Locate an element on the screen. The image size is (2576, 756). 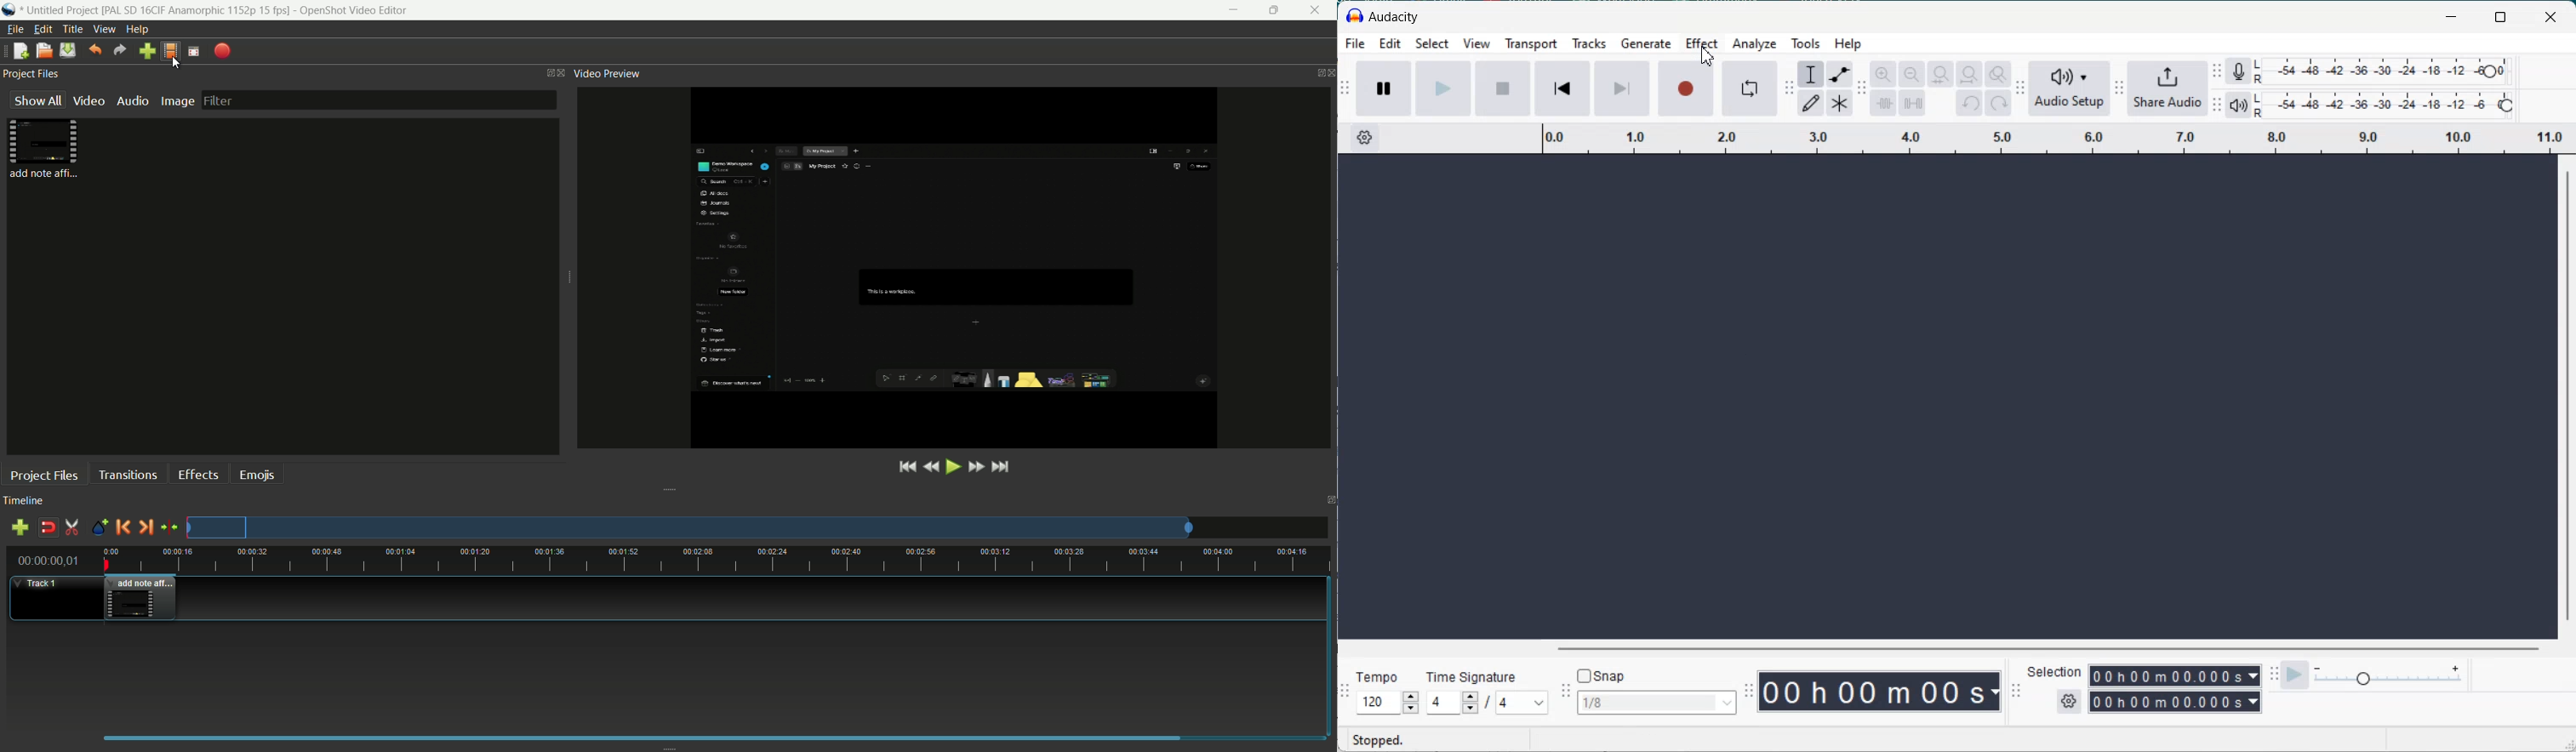
Trim outside audio selection is located at coordinates (1882, 101).